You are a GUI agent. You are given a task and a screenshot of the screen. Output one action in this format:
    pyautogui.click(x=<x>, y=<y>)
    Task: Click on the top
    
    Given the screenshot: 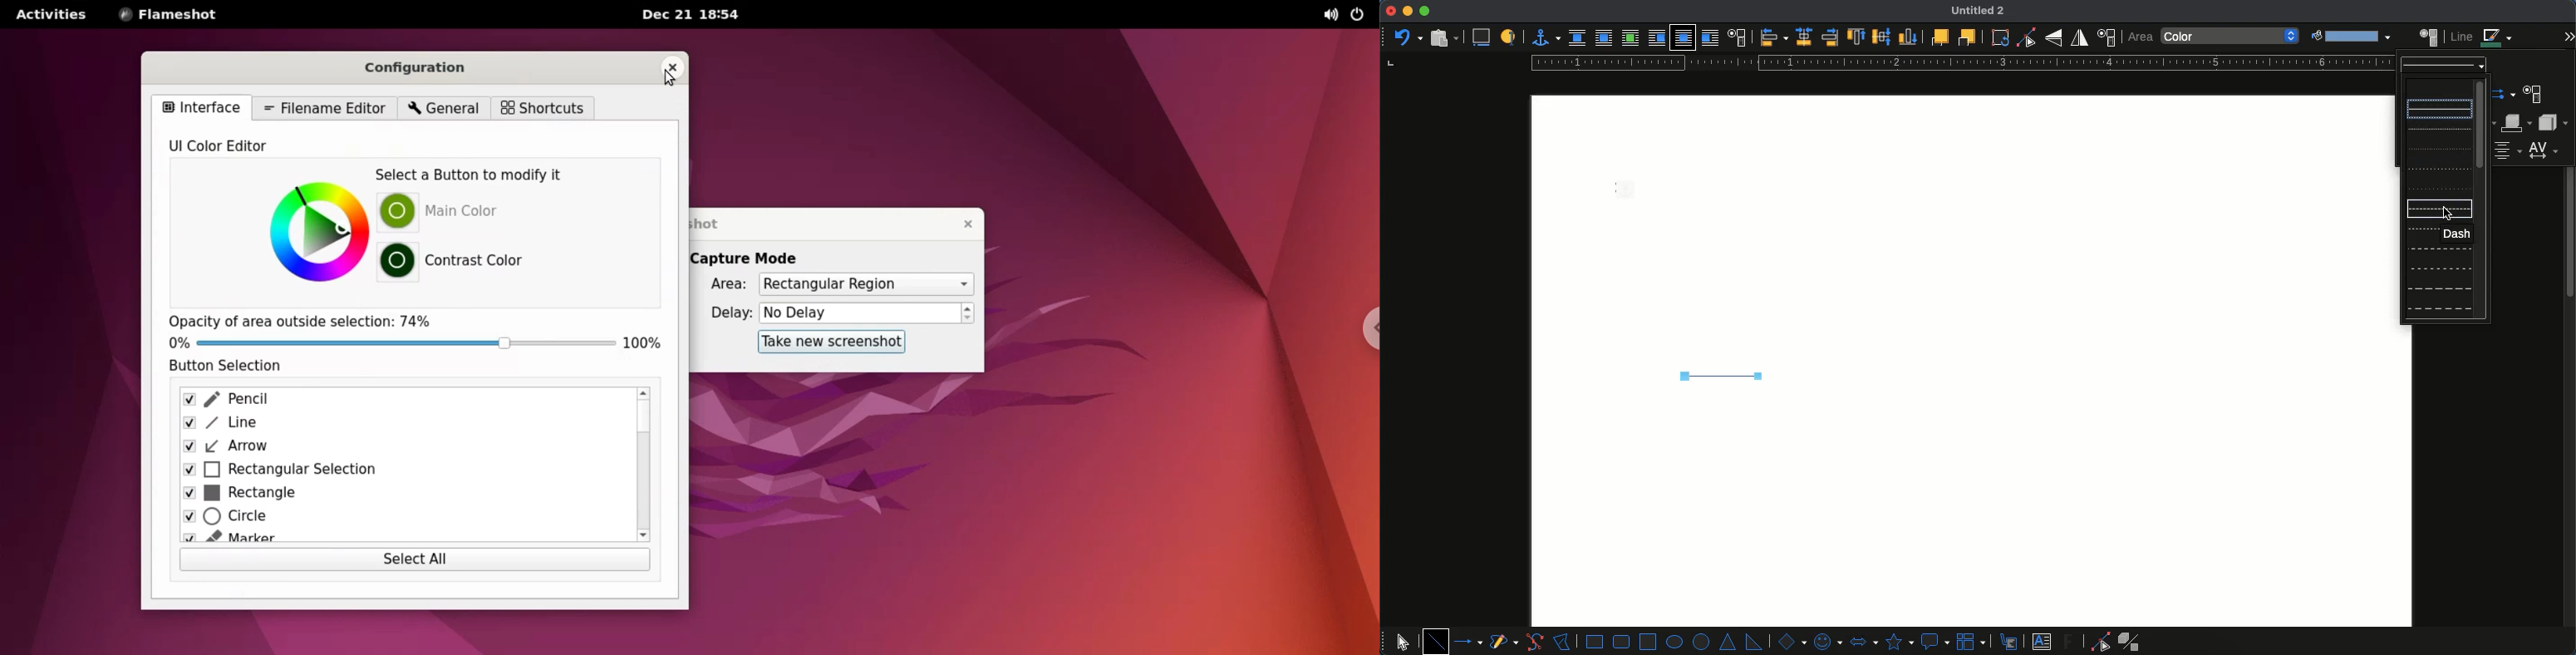 What is the action you would take?
    pyautogui.click(x=1857, y=37)
    